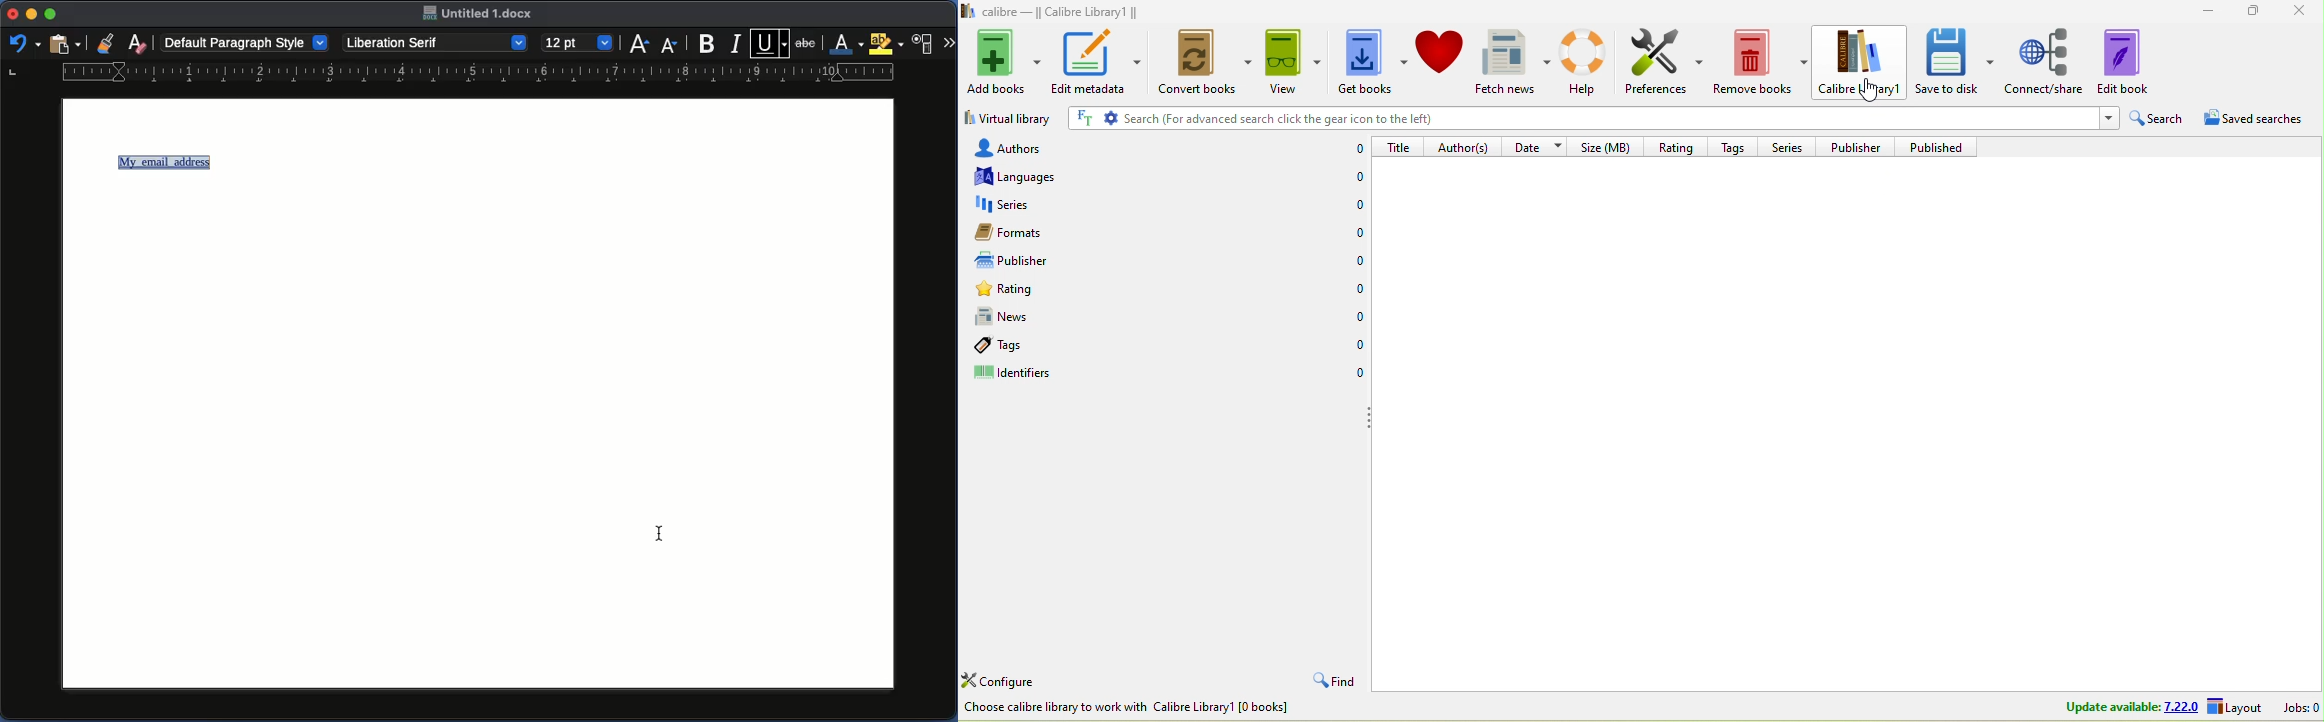 The width and height of the screenshot is (2324, 728). What do you see at coordinates (1354, 346) in the screenshot?
I see `0` at bounding box center [1354, 346].